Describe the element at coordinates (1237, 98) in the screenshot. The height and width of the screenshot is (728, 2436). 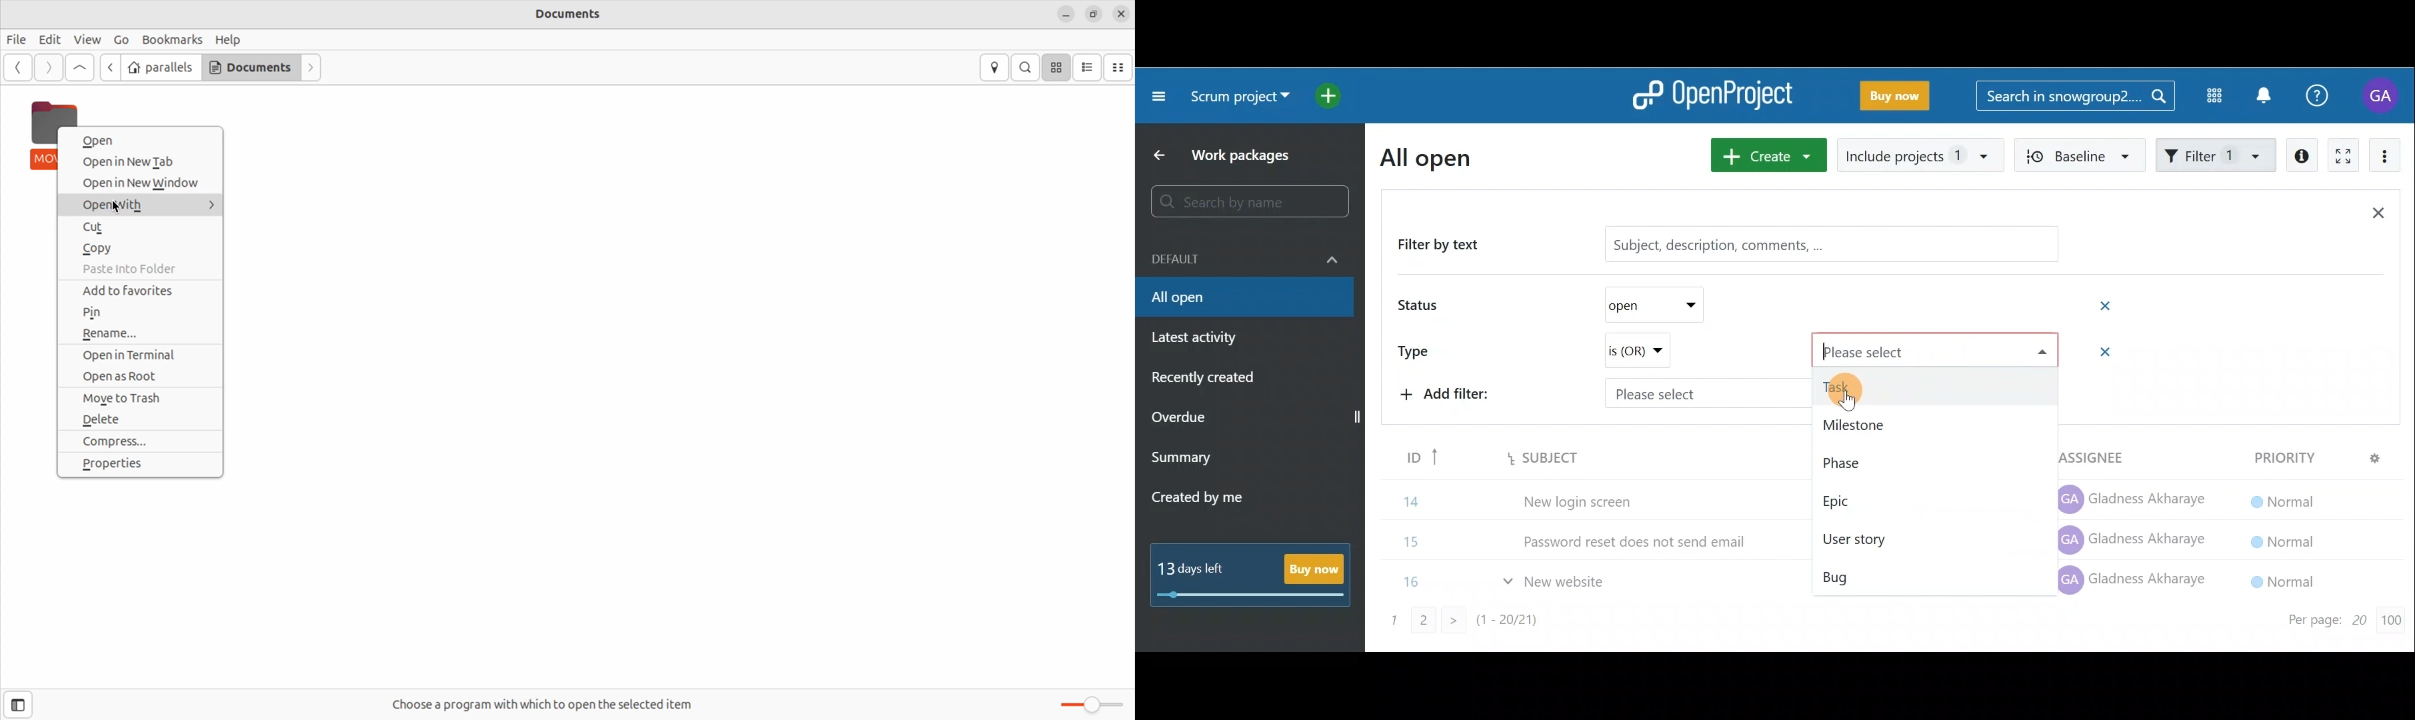
I see `Project name` at that location.